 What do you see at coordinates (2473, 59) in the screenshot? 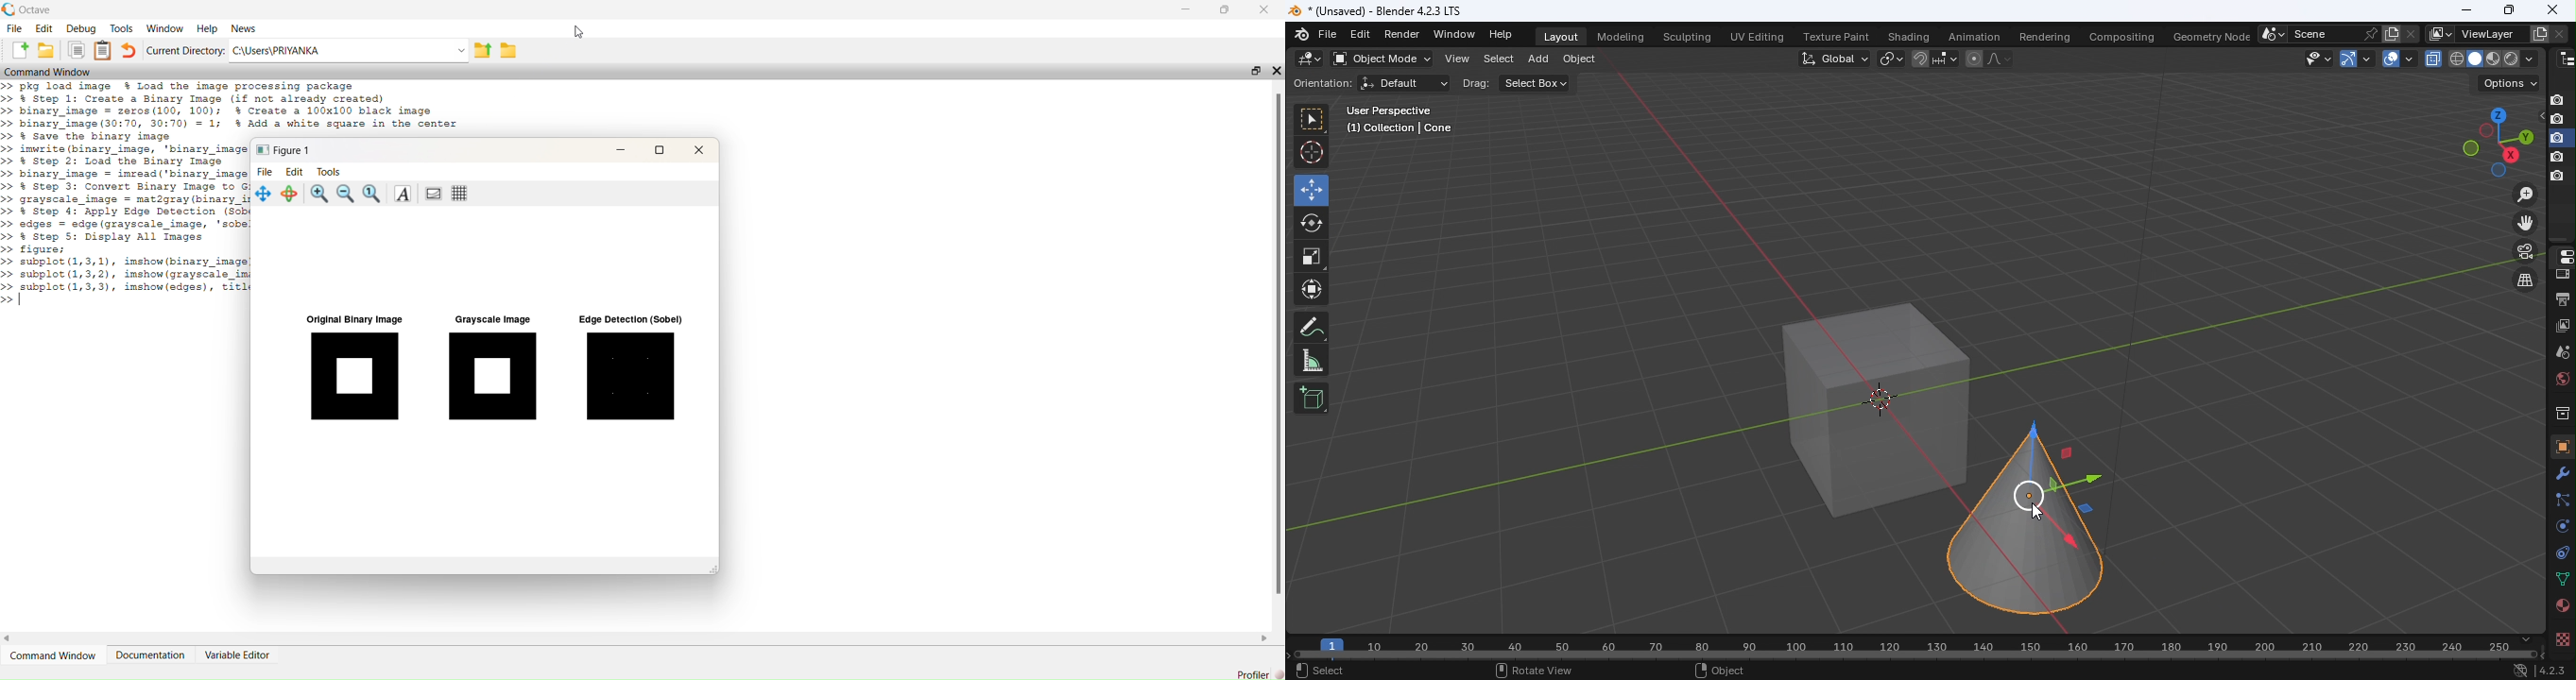
I see `viewpoint shader: solid` at bounding box center [2473, 59].